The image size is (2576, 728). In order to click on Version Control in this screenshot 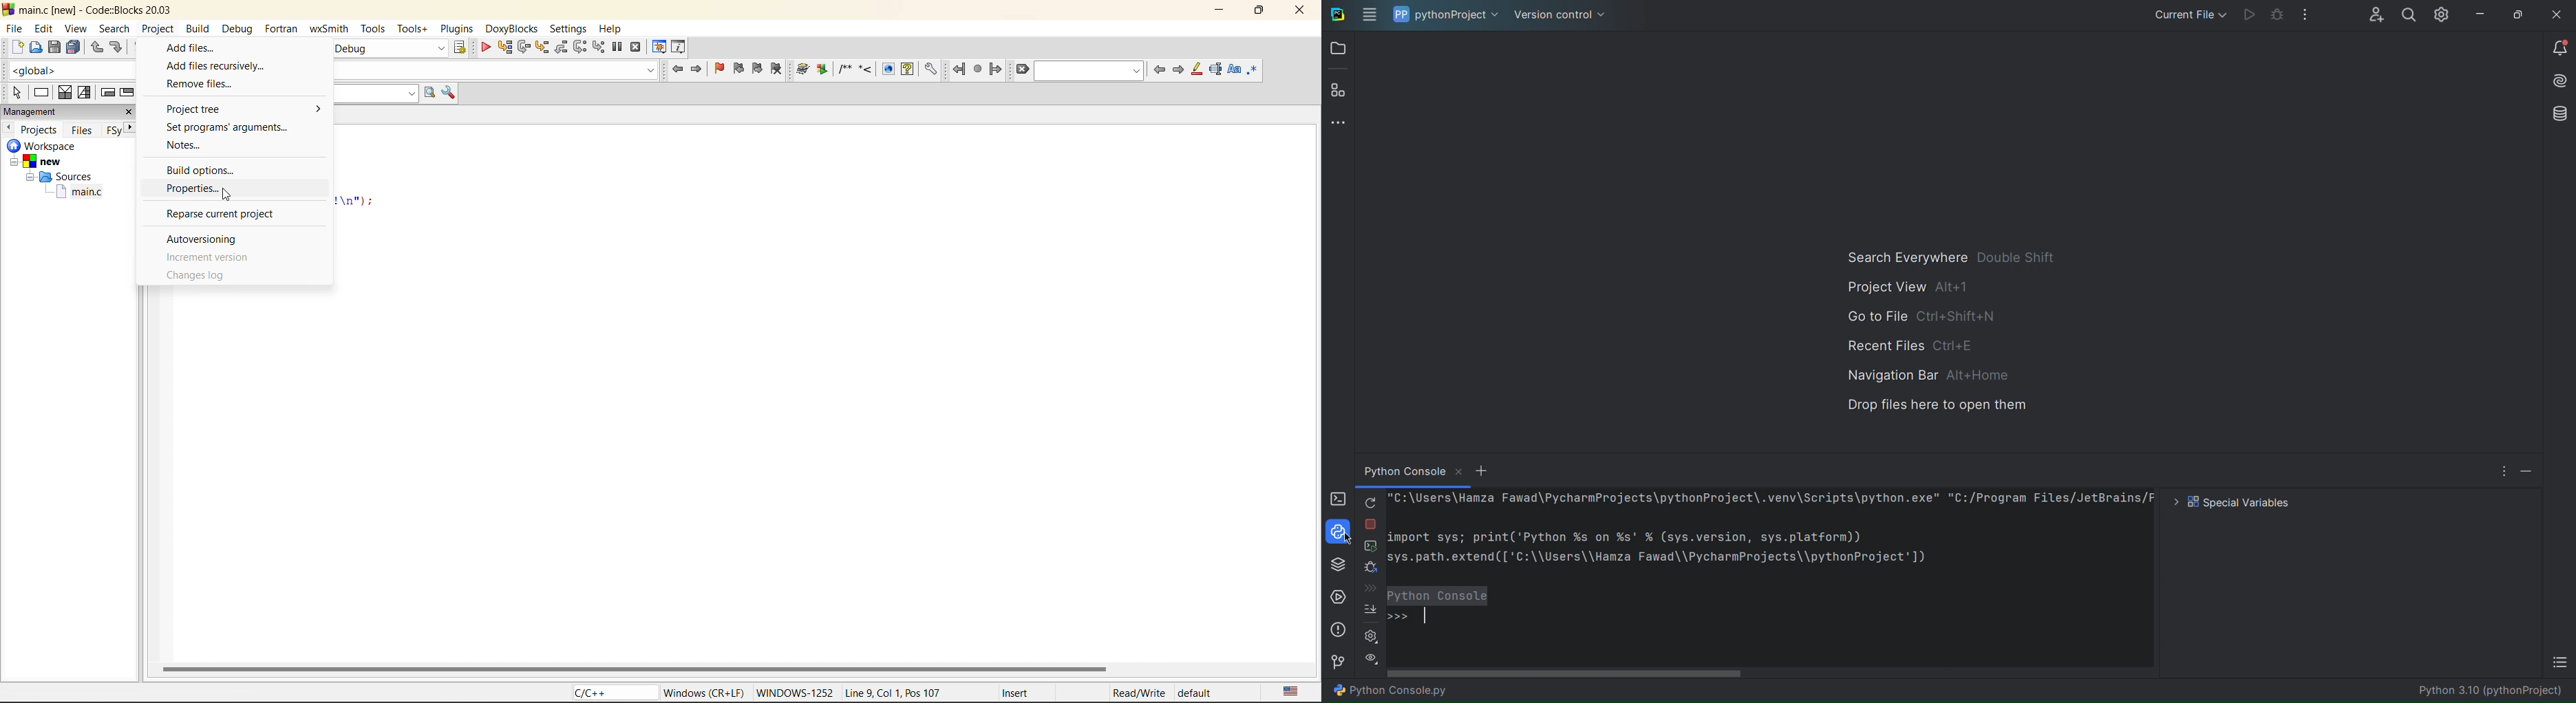, I will do `click(1557, 15)`.